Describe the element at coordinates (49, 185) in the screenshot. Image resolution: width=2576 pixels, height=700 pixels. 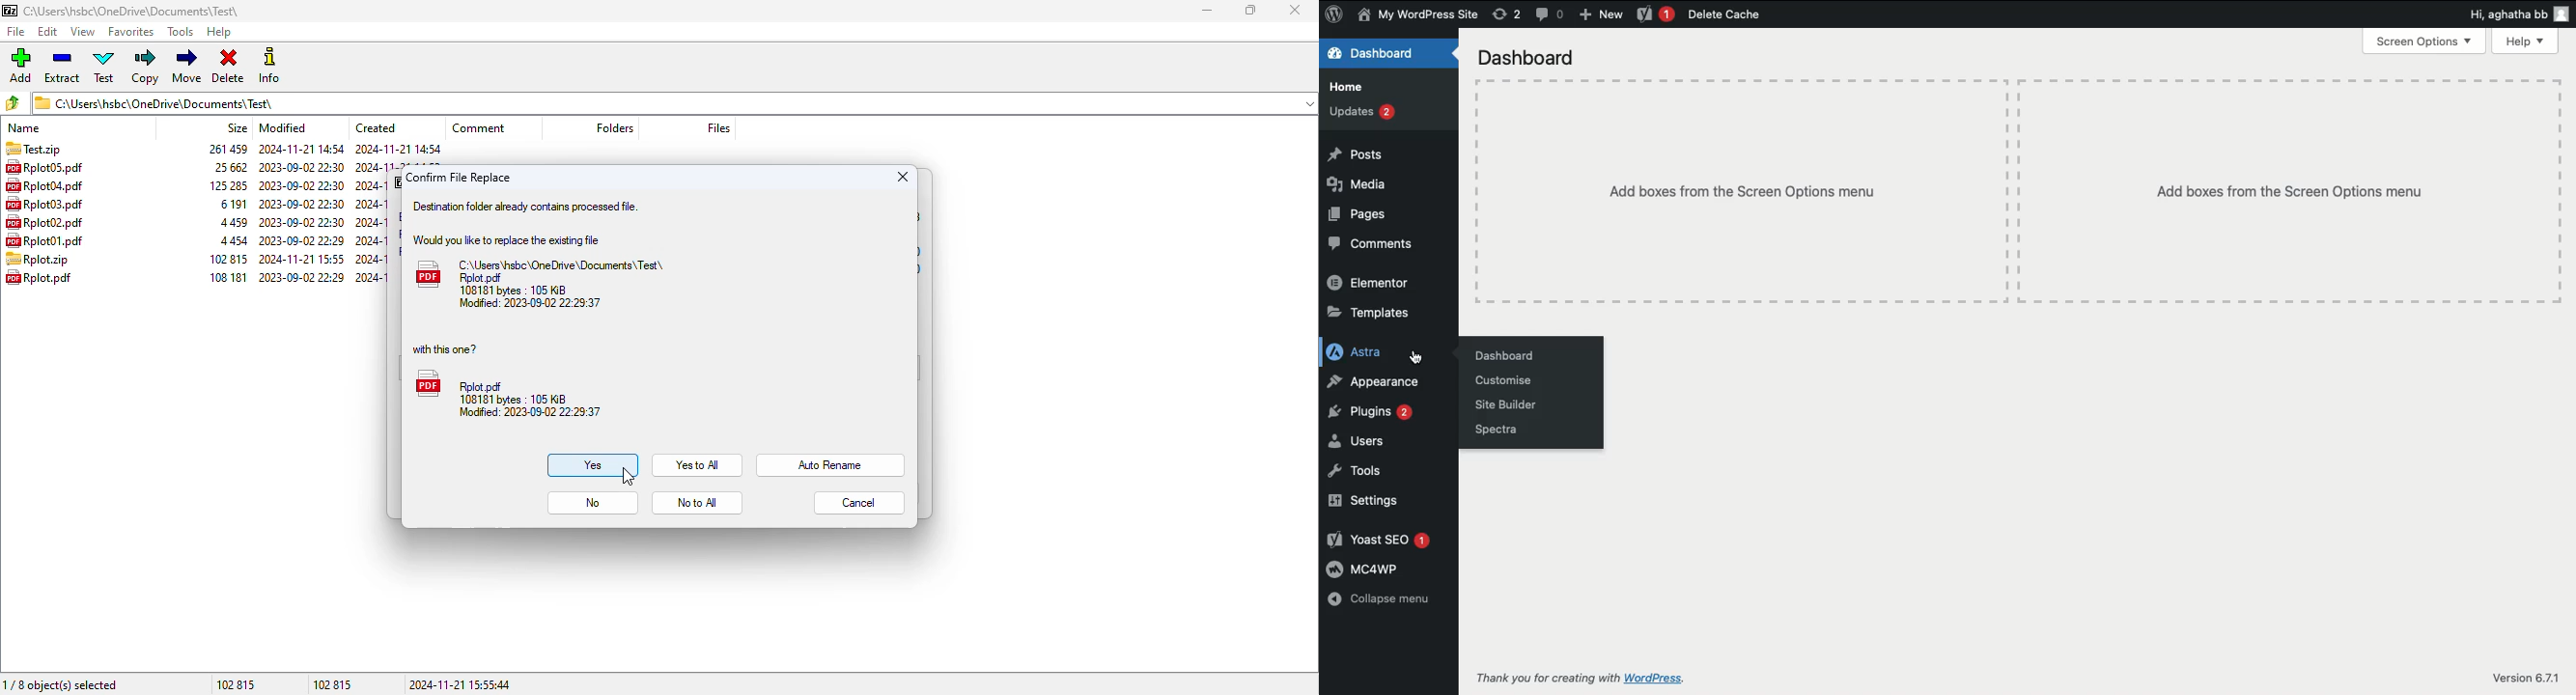
I see `RplotO4.pdf` at that location.